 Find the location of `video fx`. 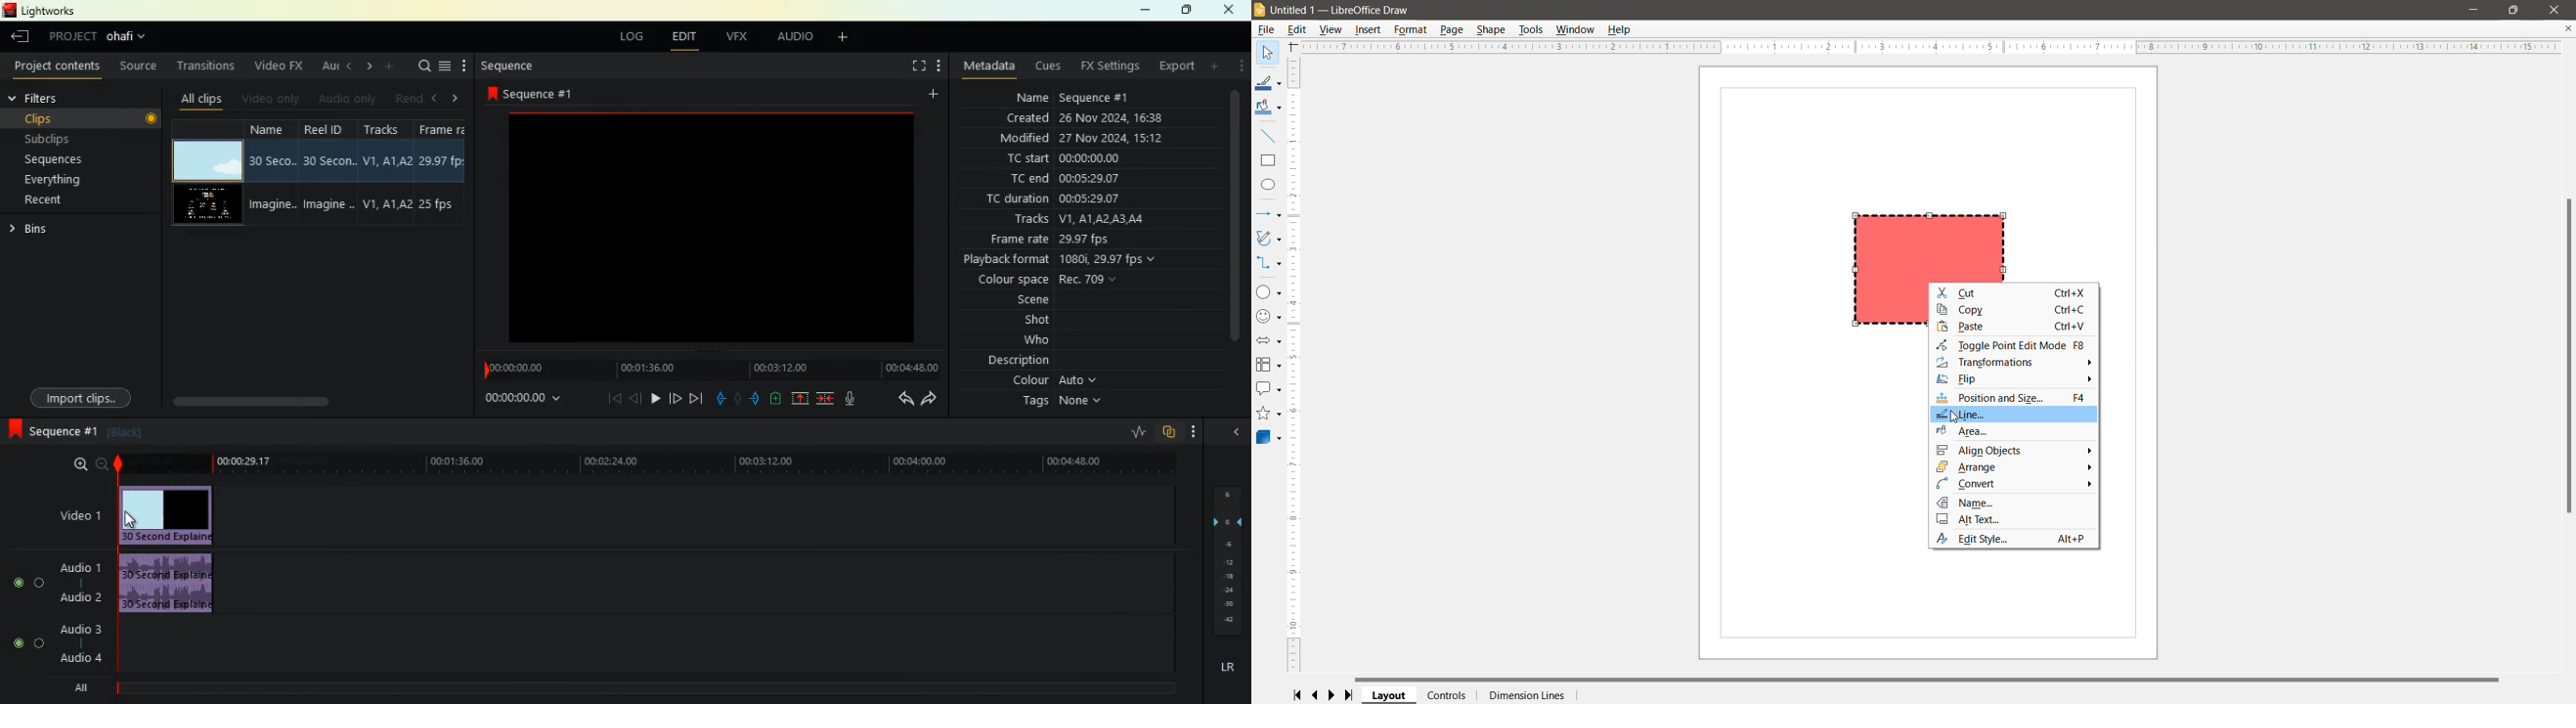

video fx is located at coordinates (279, 66).